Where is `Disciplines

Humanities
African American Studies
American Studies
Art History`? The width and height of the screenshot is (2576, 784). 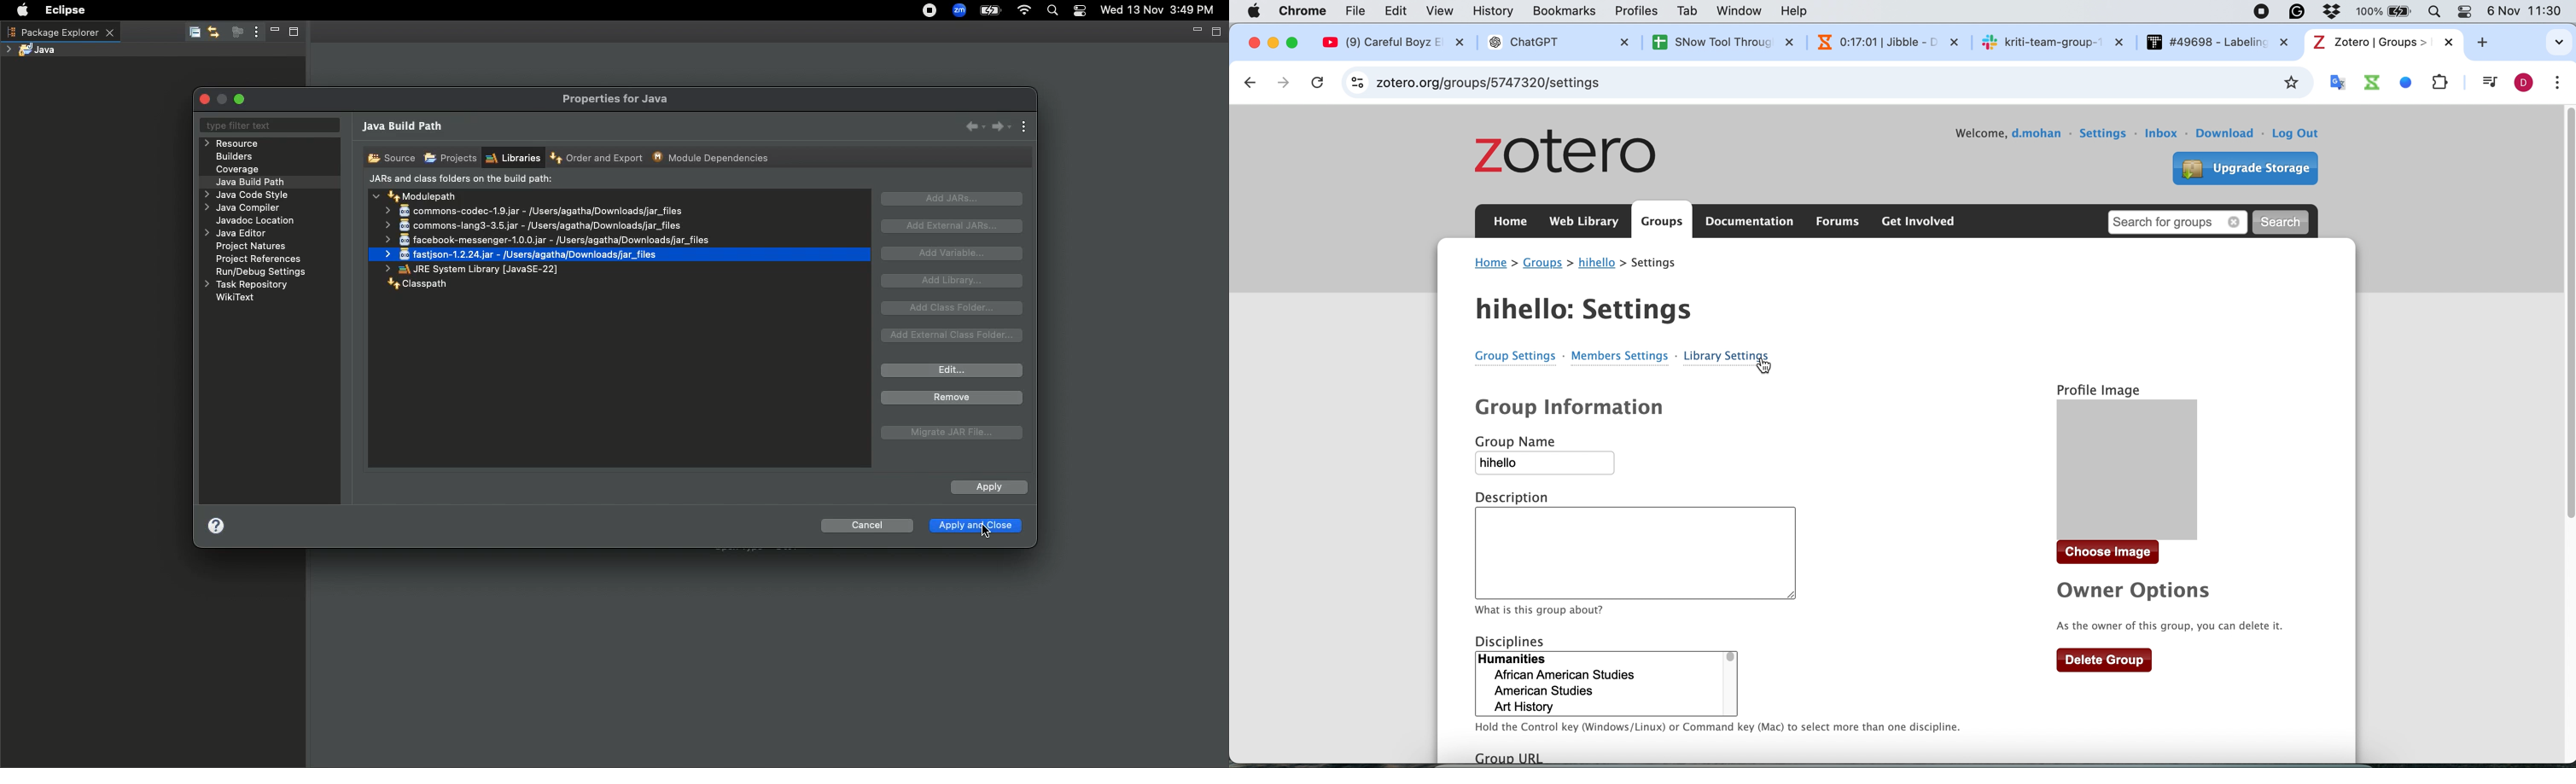 Disciplines

Humanities
African American Studies
American Studies
Art History is located at coordinates (1609, 675).